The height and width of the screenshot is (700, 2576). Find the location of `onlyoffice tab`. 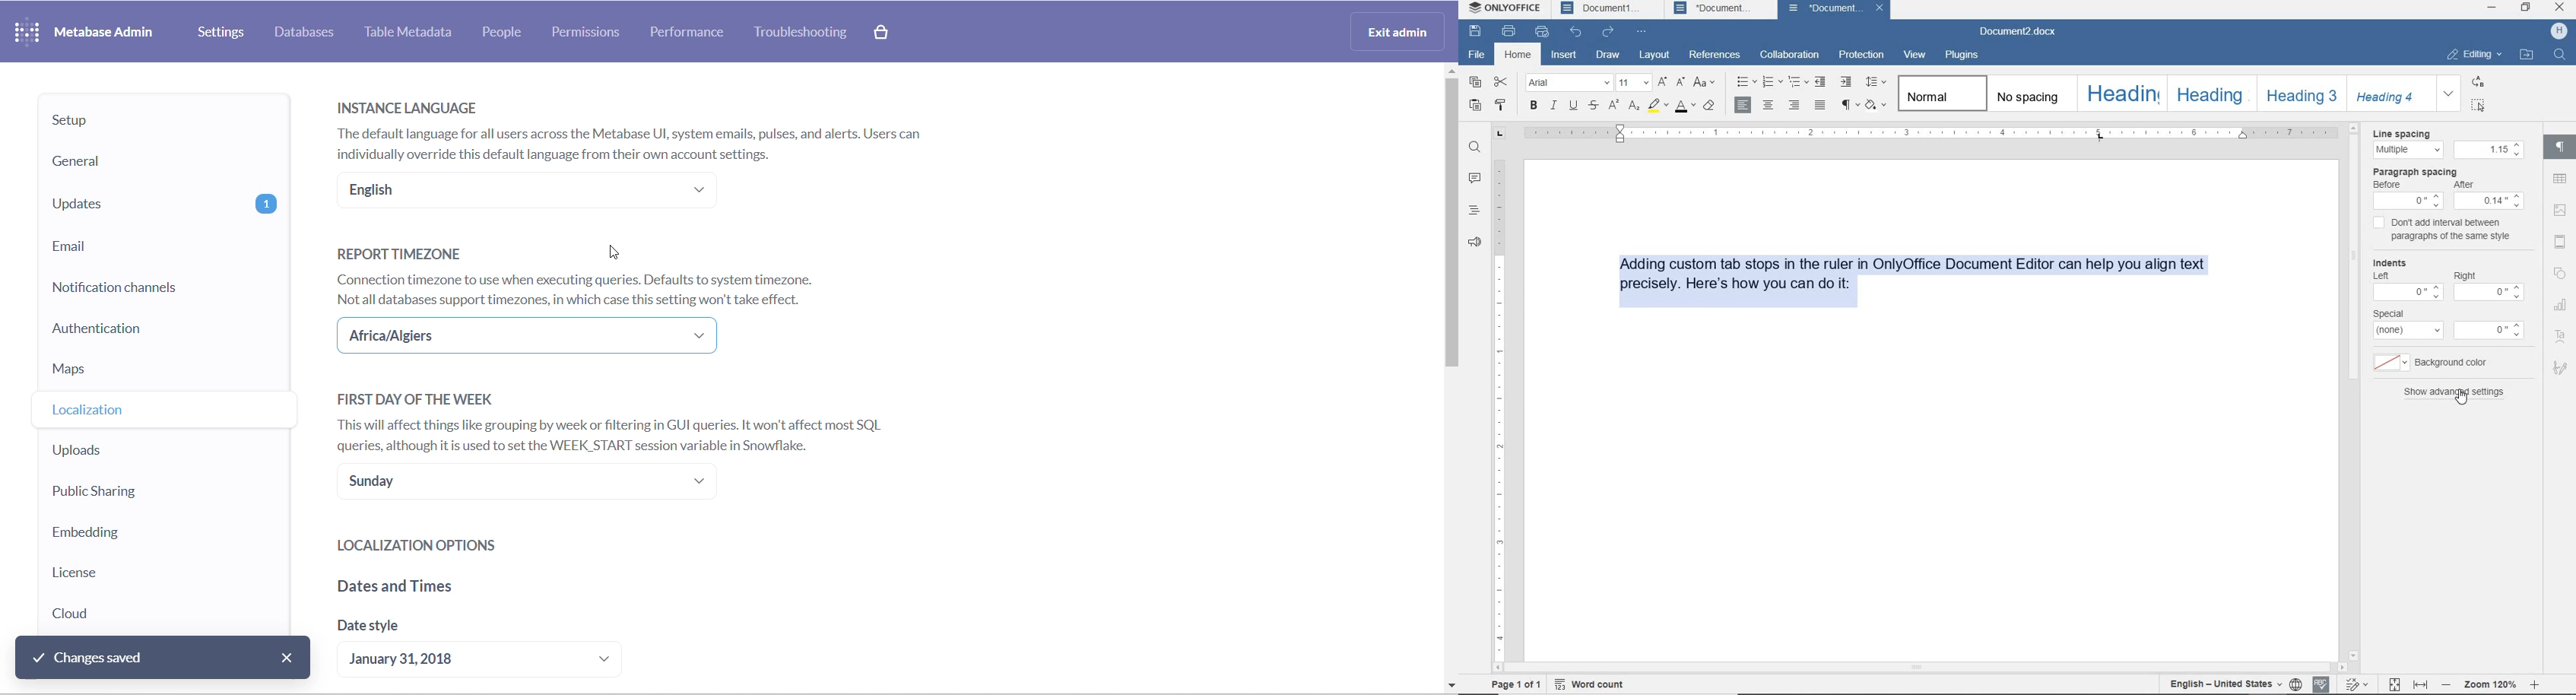

onlyoffice tab is located at coordinates (1502, 9).